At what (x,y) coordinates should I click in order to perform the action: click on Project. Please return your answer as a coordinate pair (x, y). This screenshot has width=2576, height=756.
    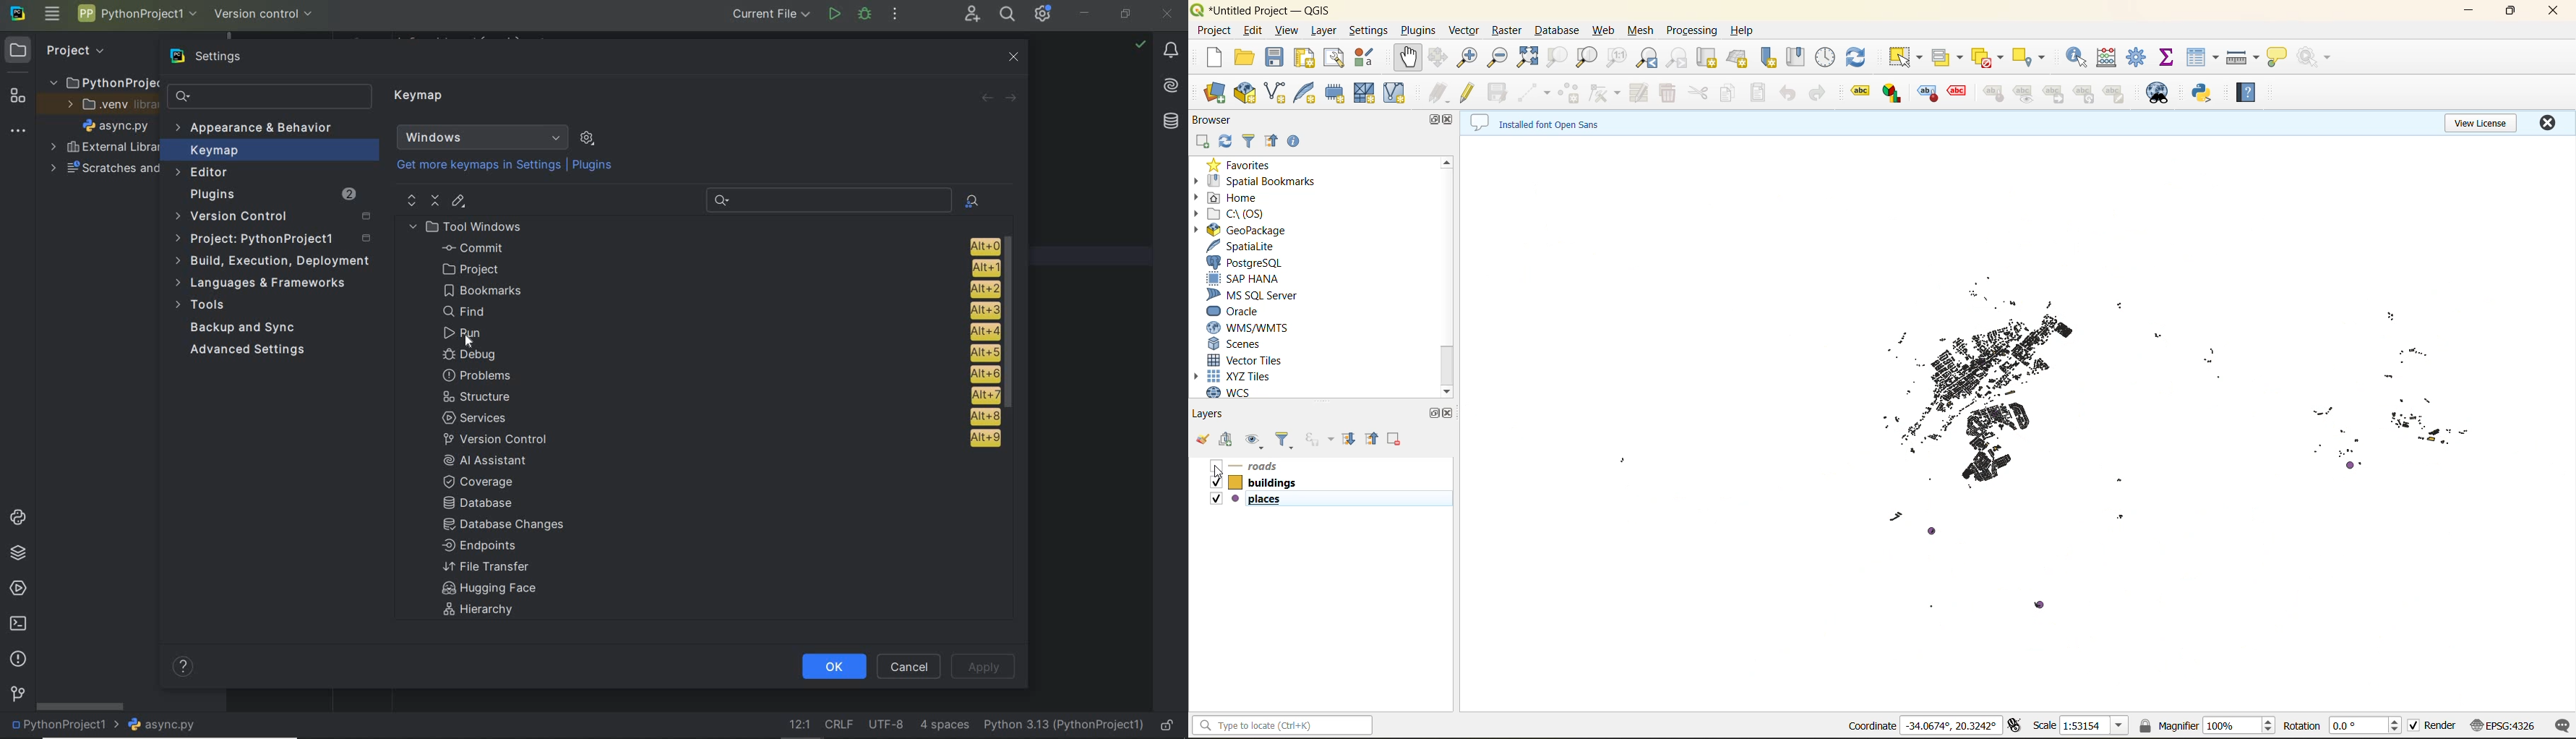
    Looking at the image, I should click on (276, 239).